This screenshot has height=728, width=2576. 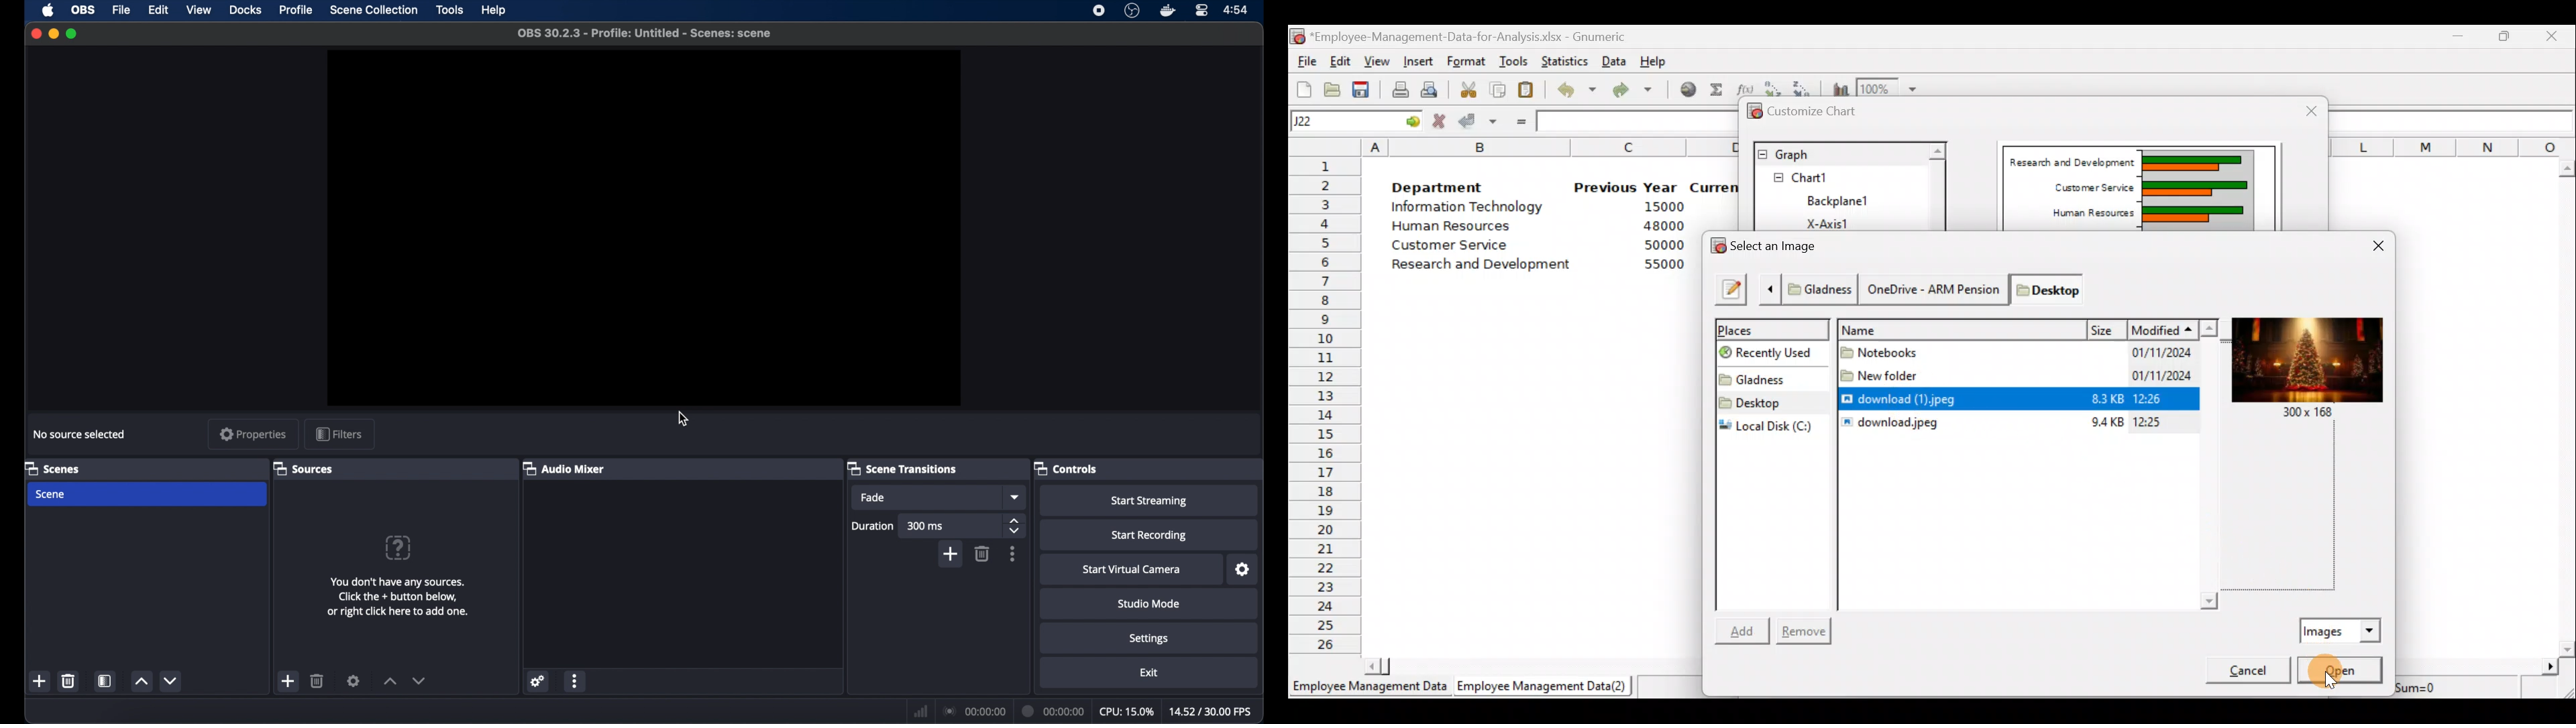 I want to click on Open a file, so click(x=1332, y=88).